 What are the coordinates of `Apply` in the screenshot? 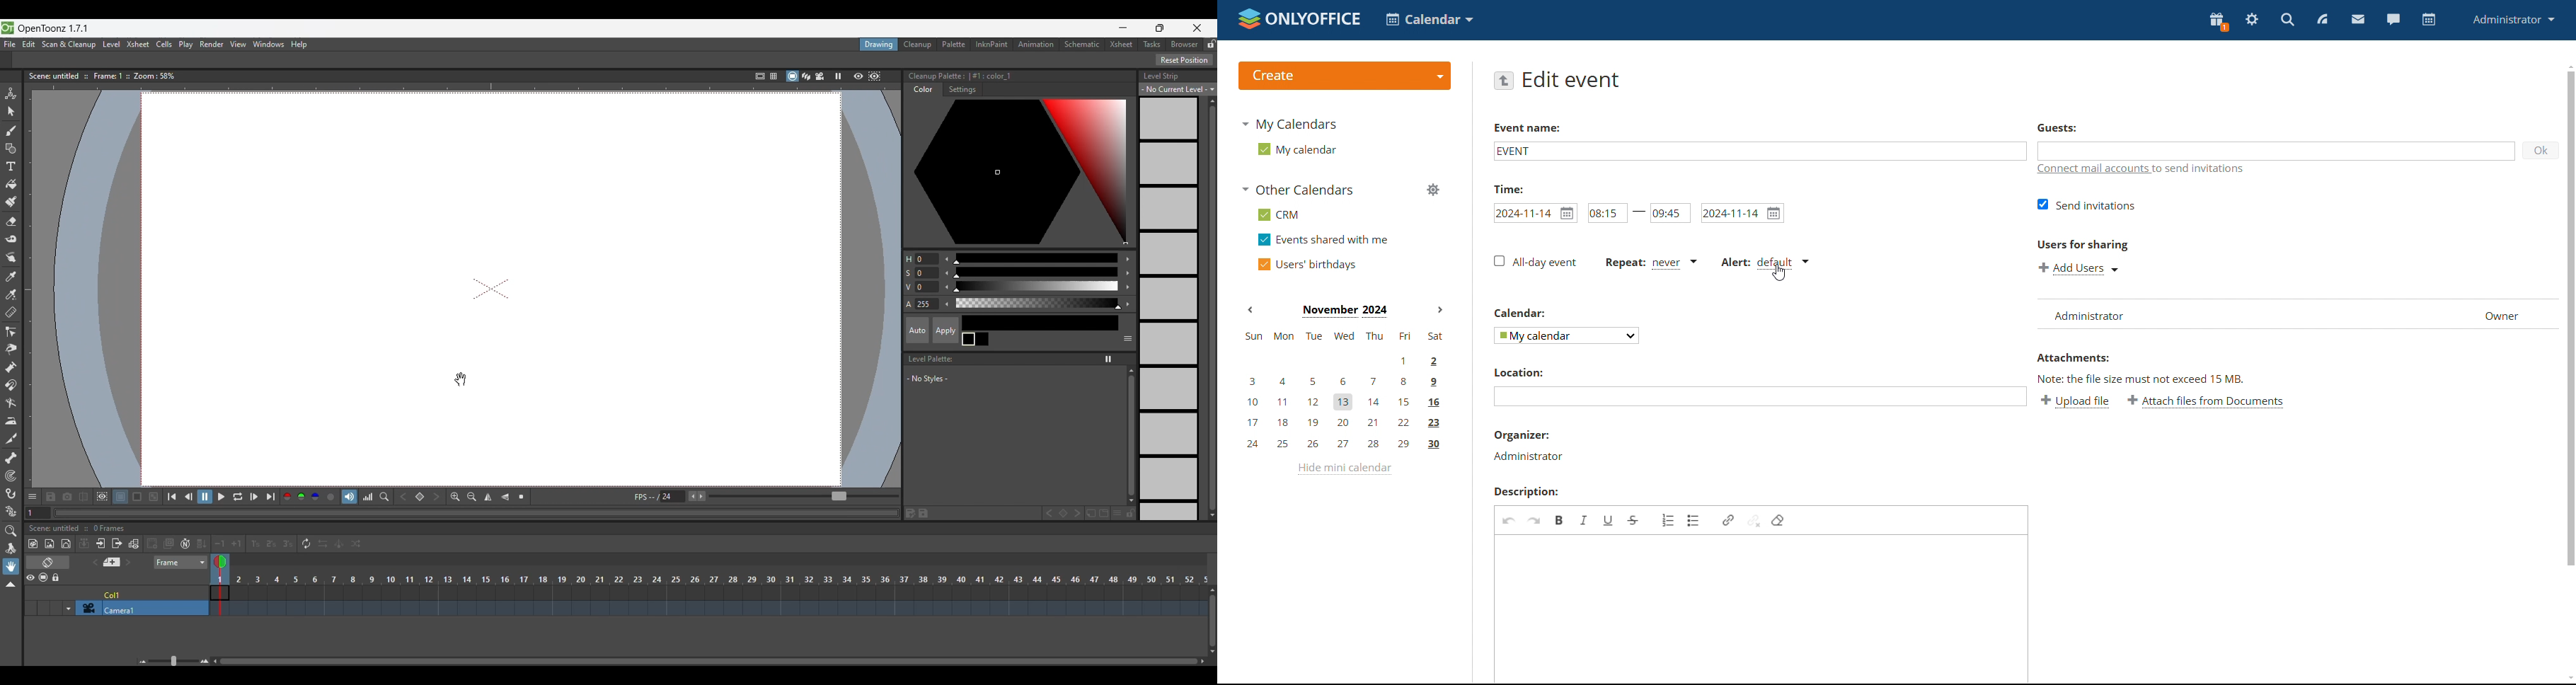 It's located at (946, 330).